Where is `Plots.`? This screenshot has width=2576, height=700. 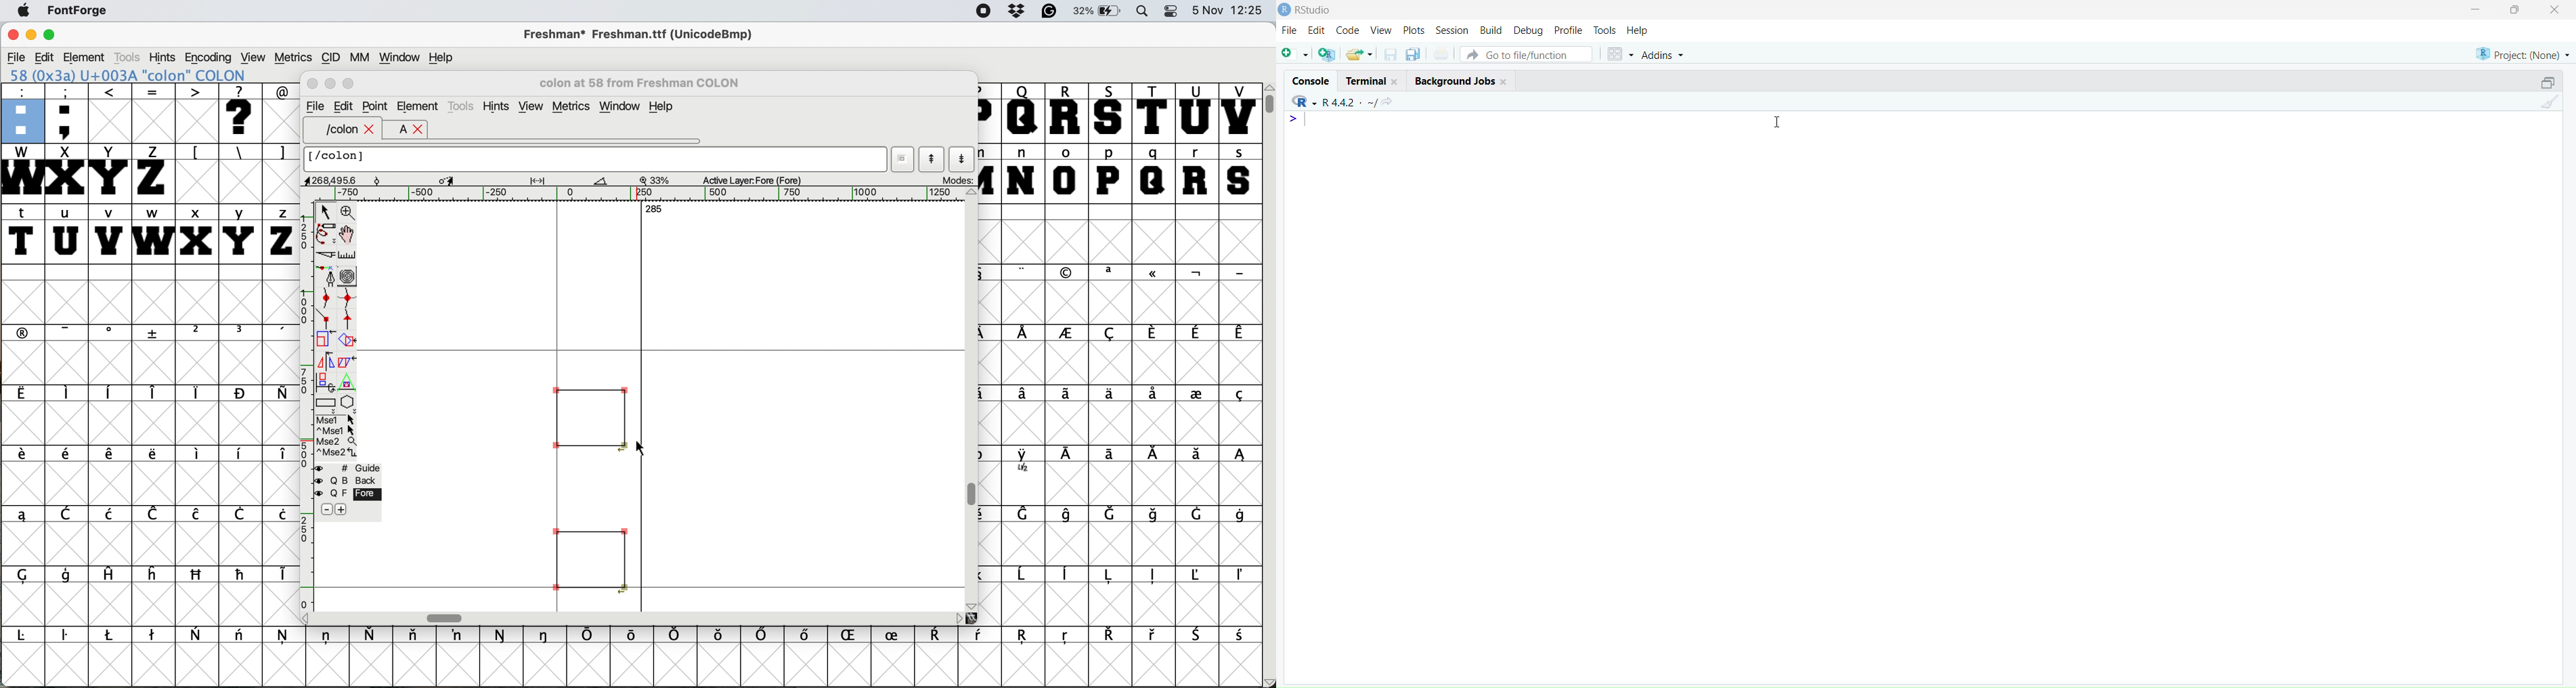 Plots. is located at coordinates (1414, 30).